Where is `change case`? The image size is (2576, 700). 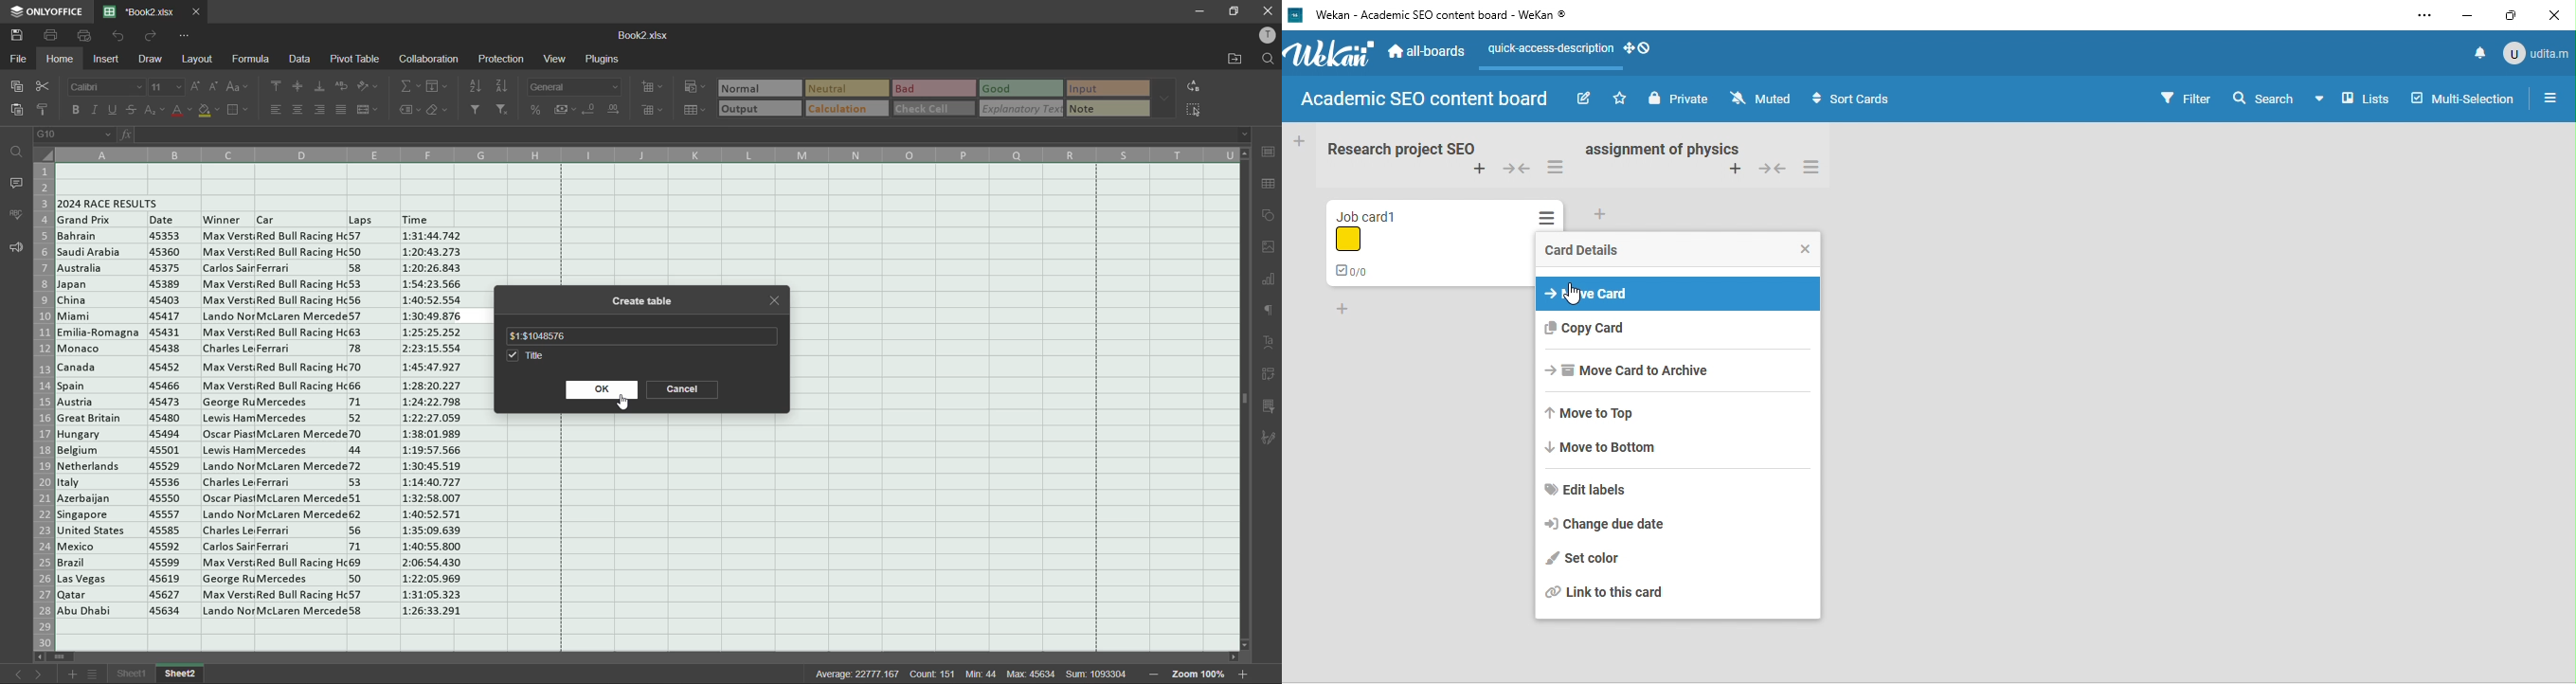
change case is located at coordinates (236, 88).